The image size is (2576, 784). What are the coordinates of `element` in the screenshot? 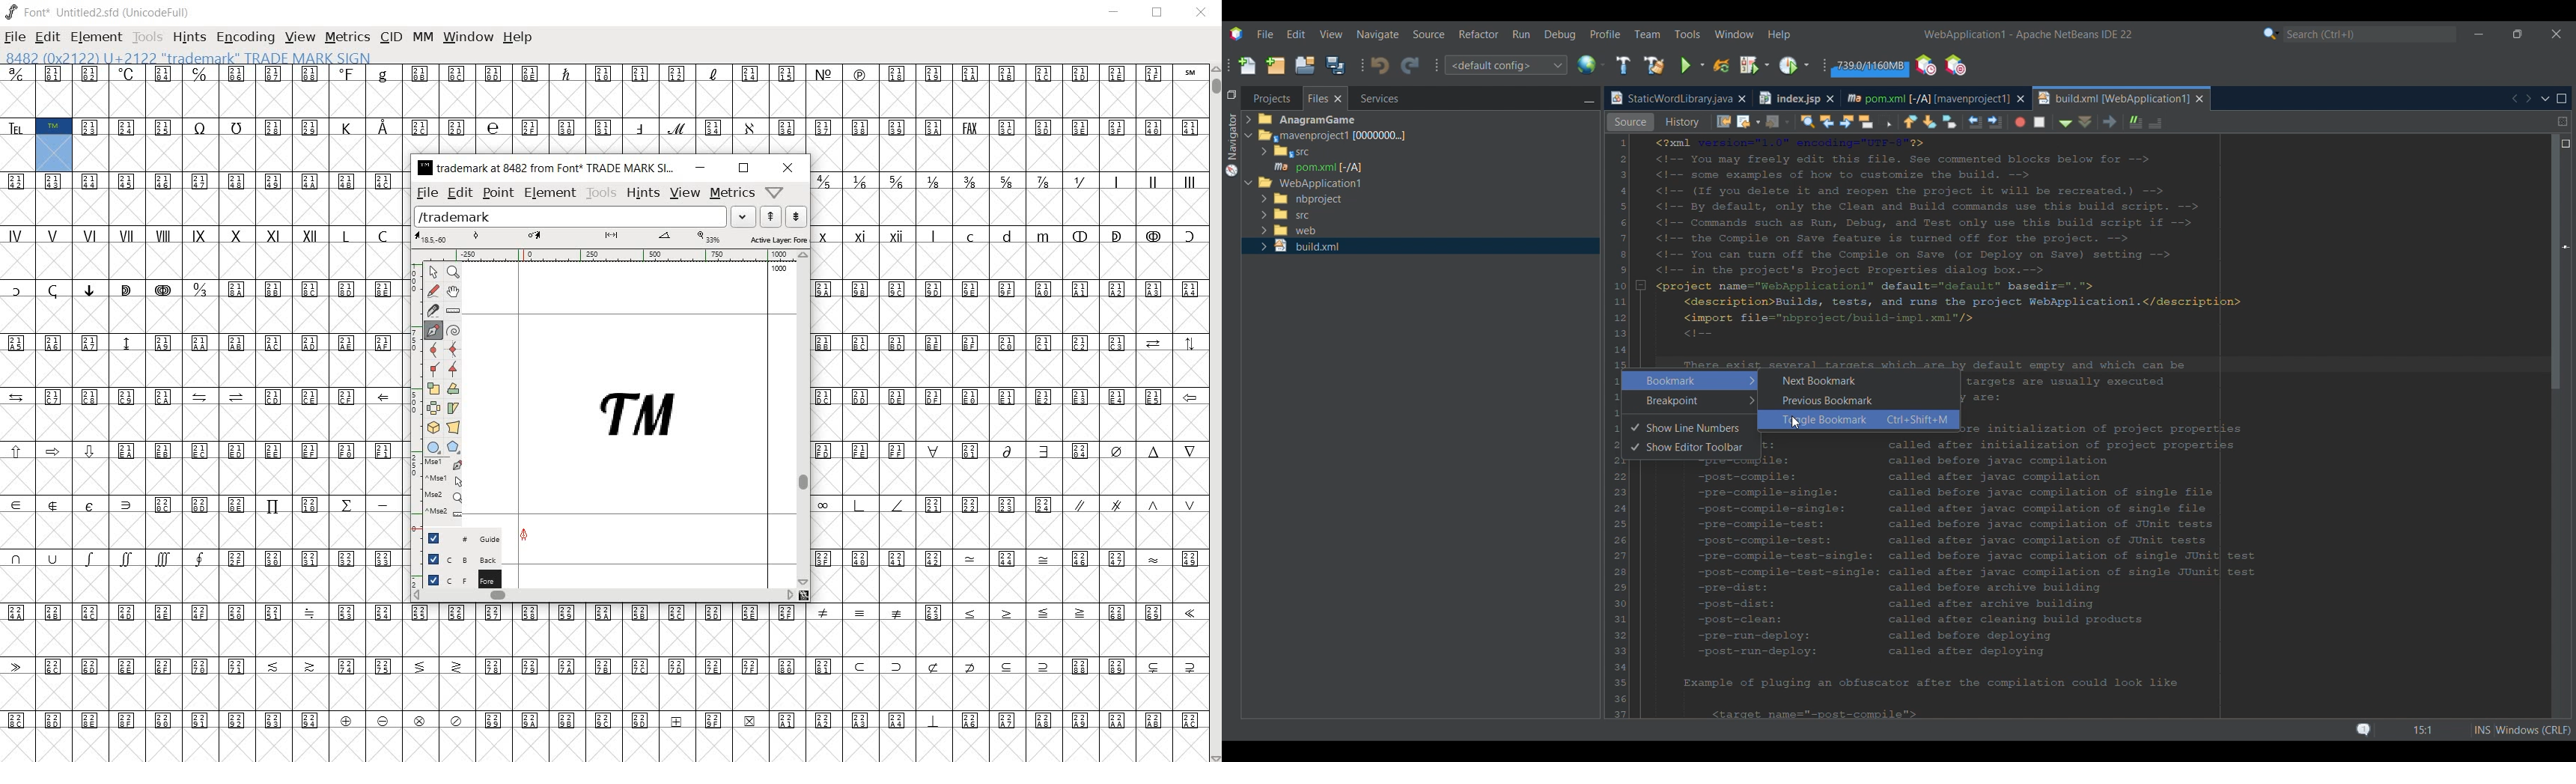 It's located at (549, 193).